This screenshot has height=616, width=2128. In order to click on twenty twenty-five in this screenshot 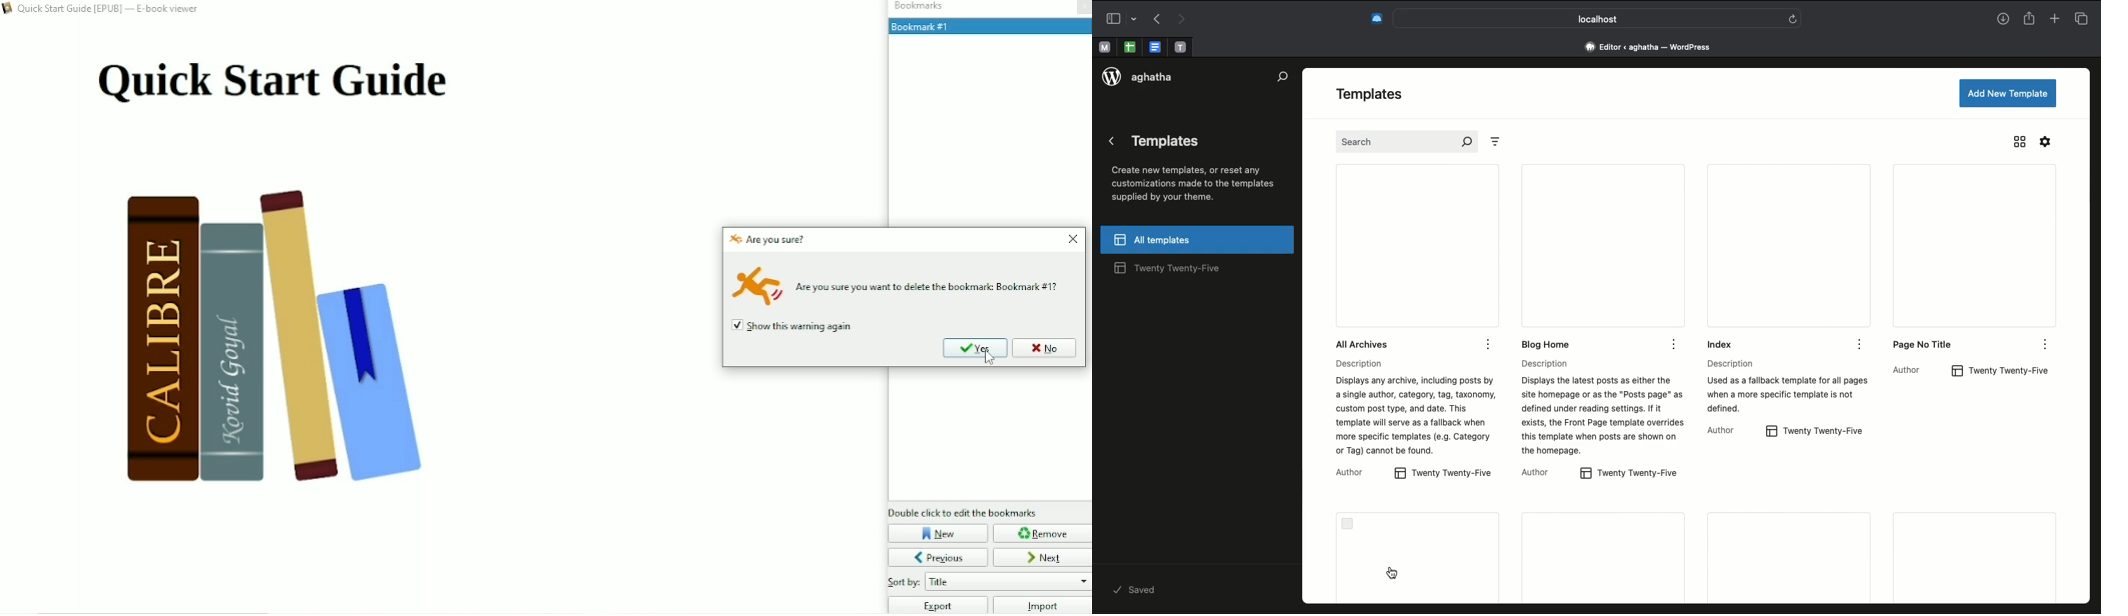, I will do `click(1815, 432)`.